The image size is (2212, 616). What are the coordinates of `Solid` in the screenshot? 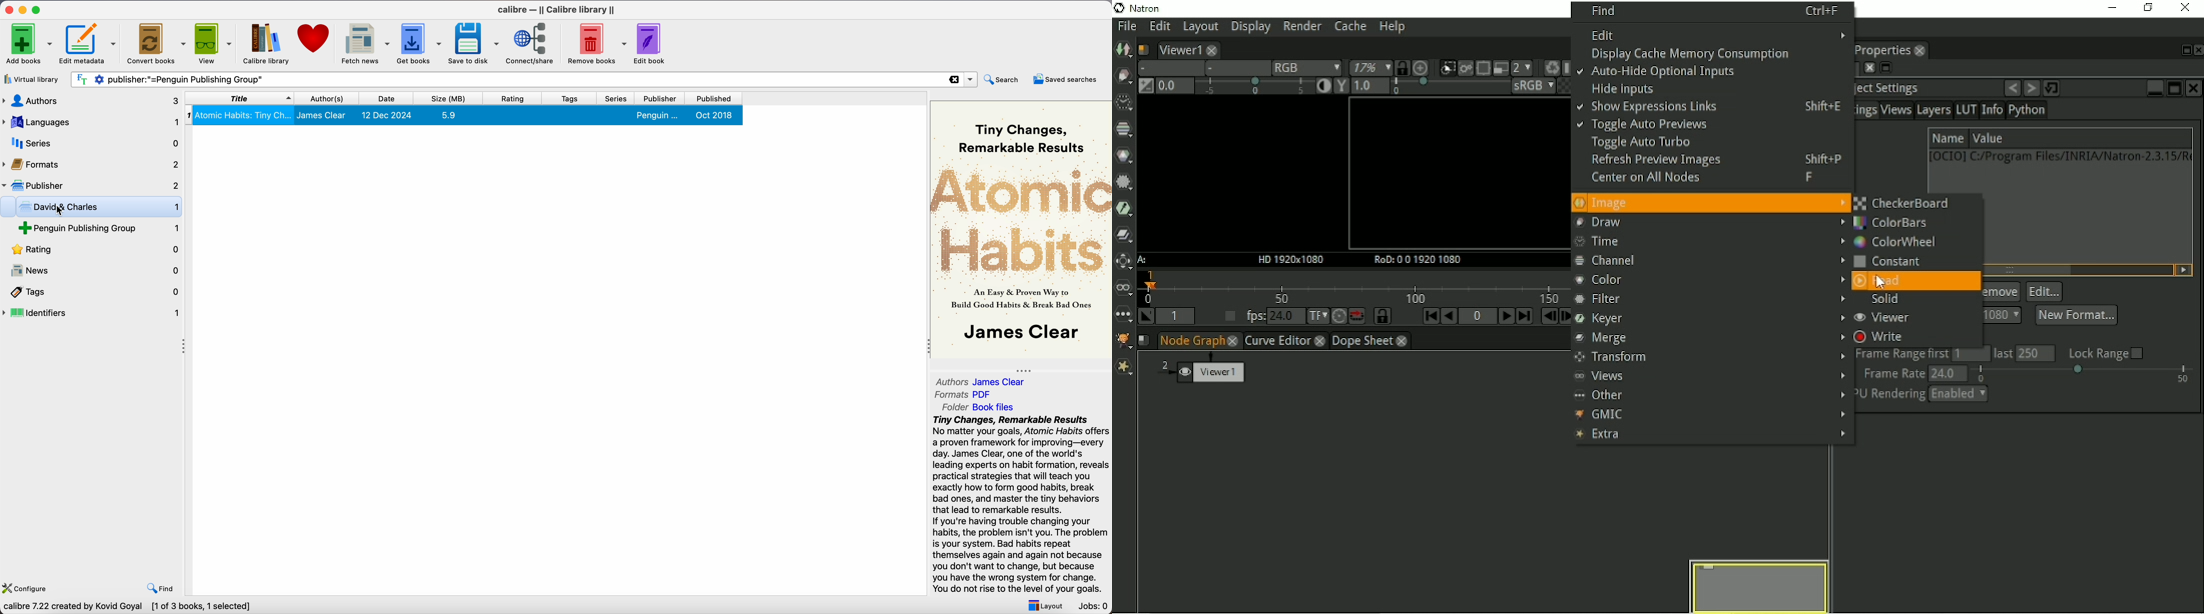 It's located at (1891, 299).